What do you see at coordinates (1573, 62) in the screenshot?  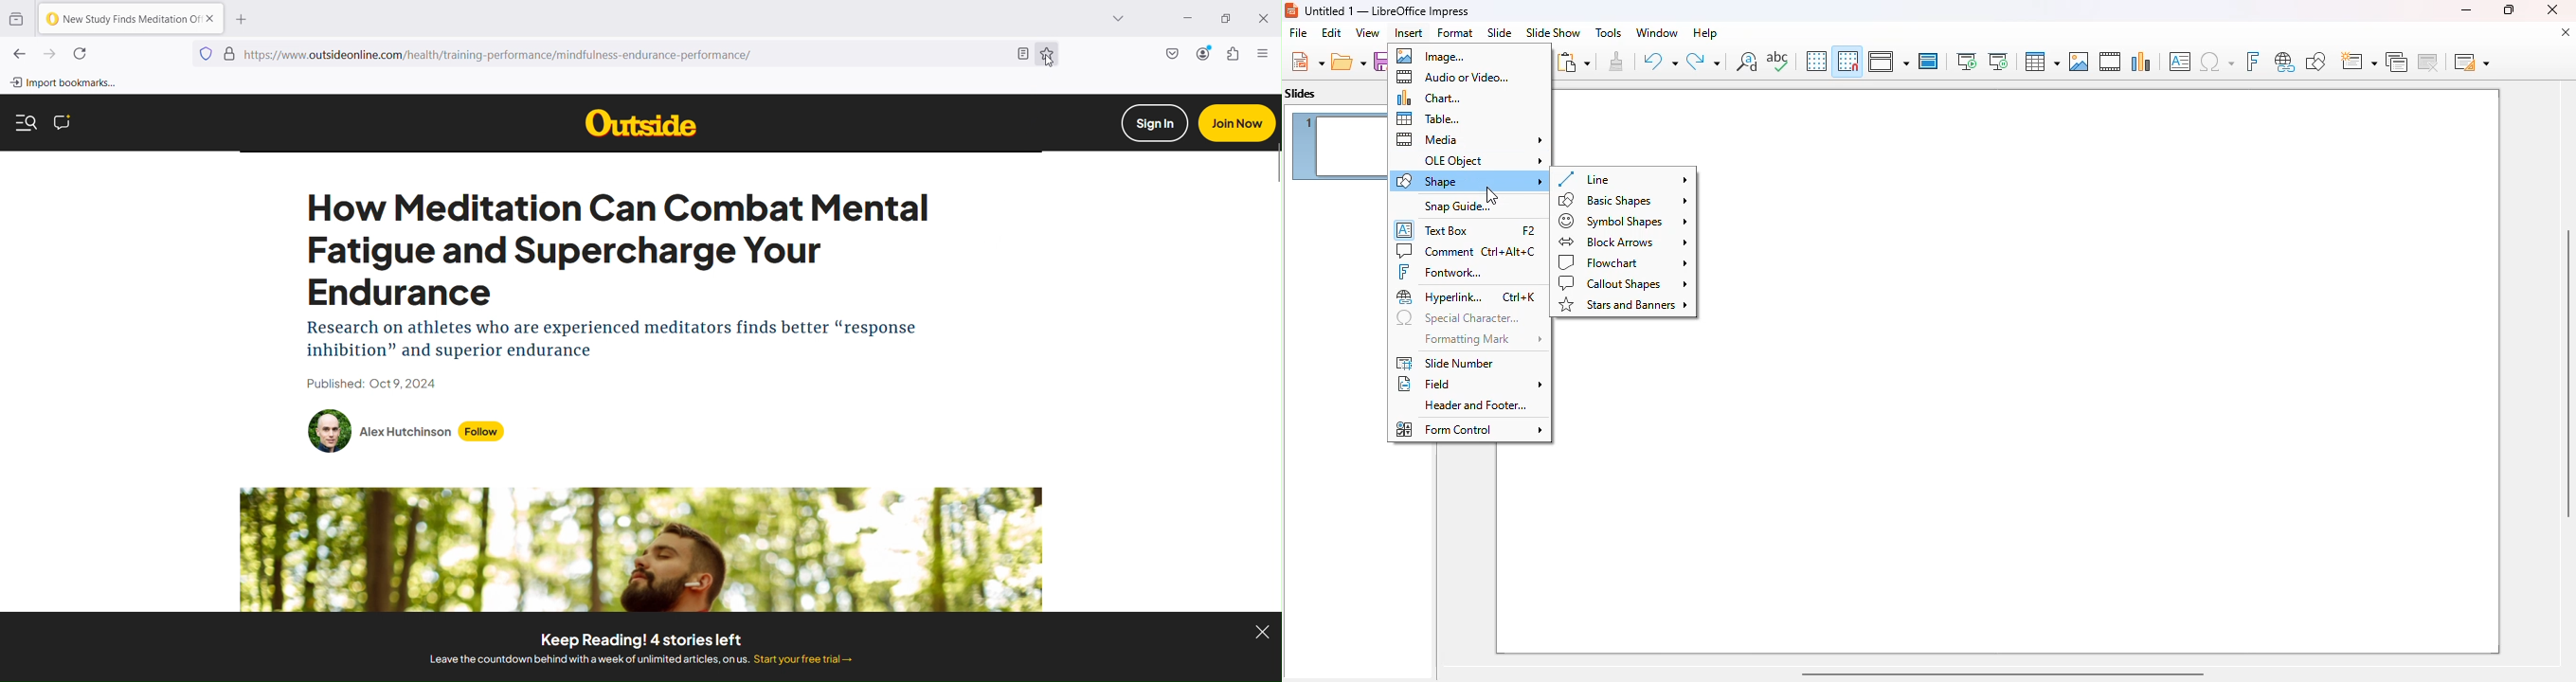 I see `paste` at bounding box center [1573, 62].